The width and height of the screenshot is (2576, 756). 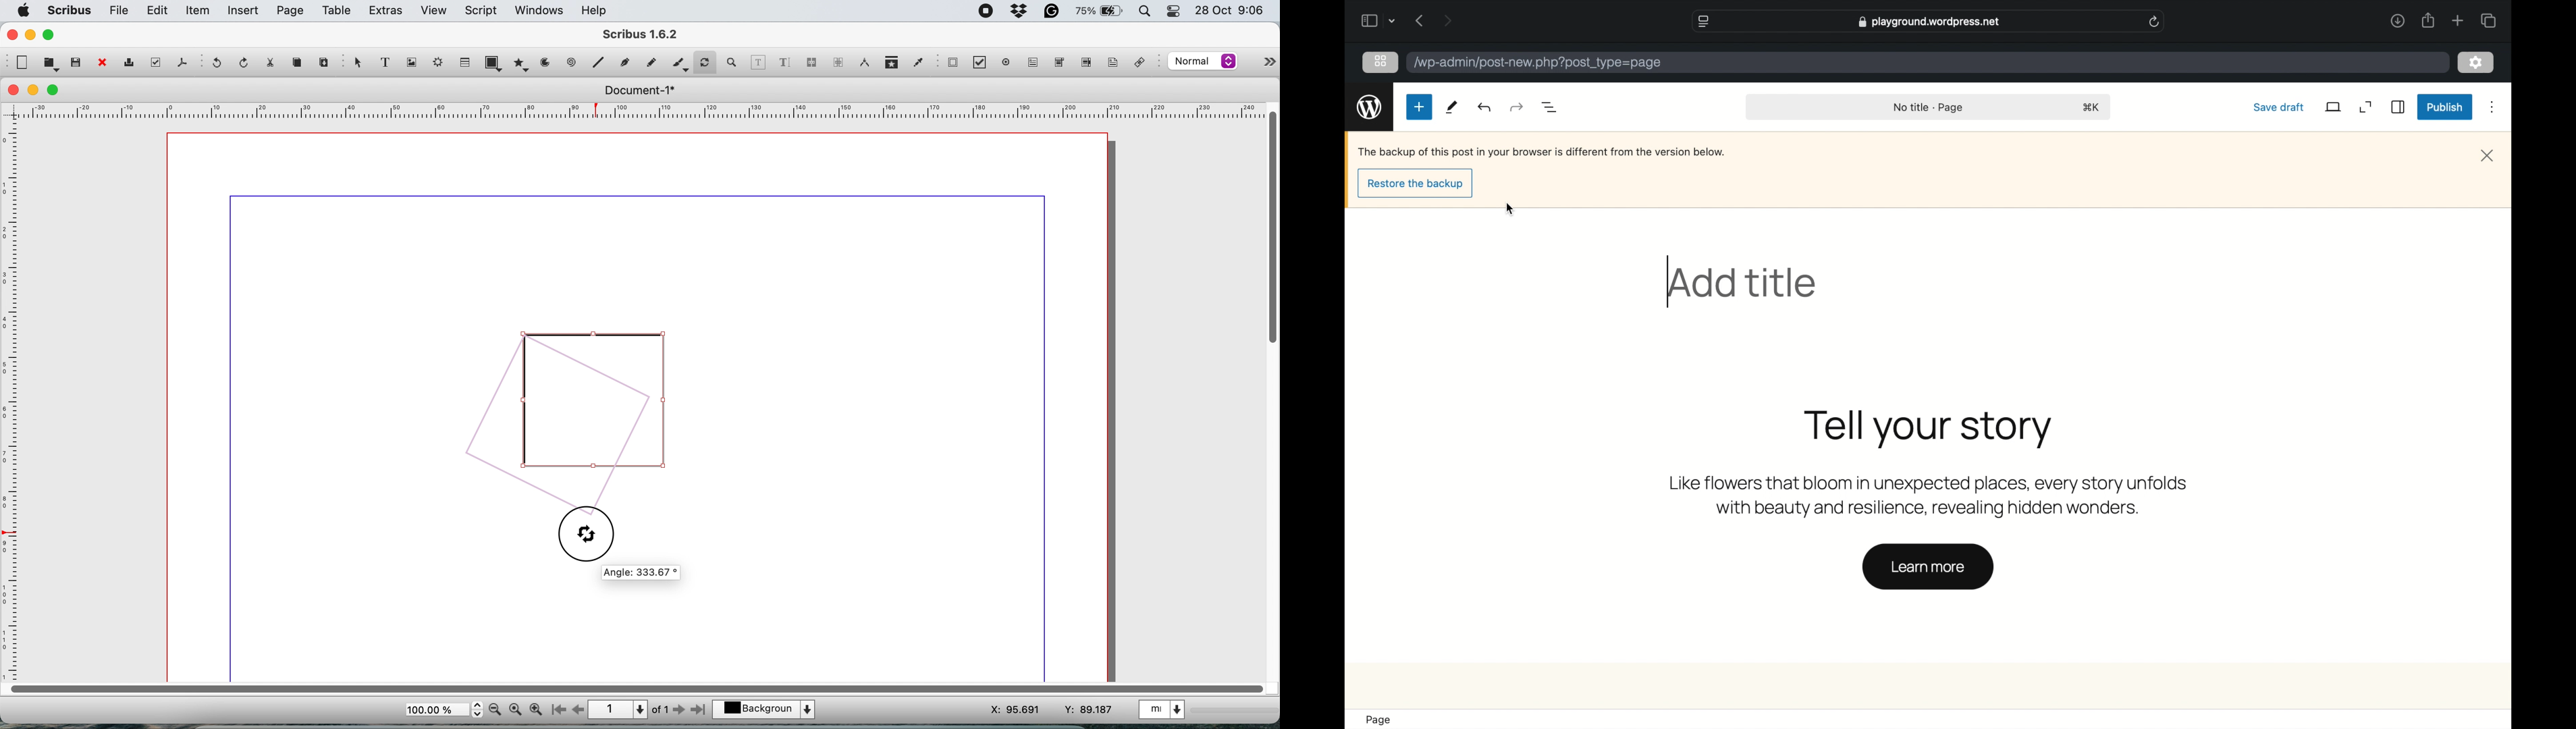 What do you see at coordinates (734, 63) in the screenshot?
I see `zoom in and out` at bounding box center [734, 63].